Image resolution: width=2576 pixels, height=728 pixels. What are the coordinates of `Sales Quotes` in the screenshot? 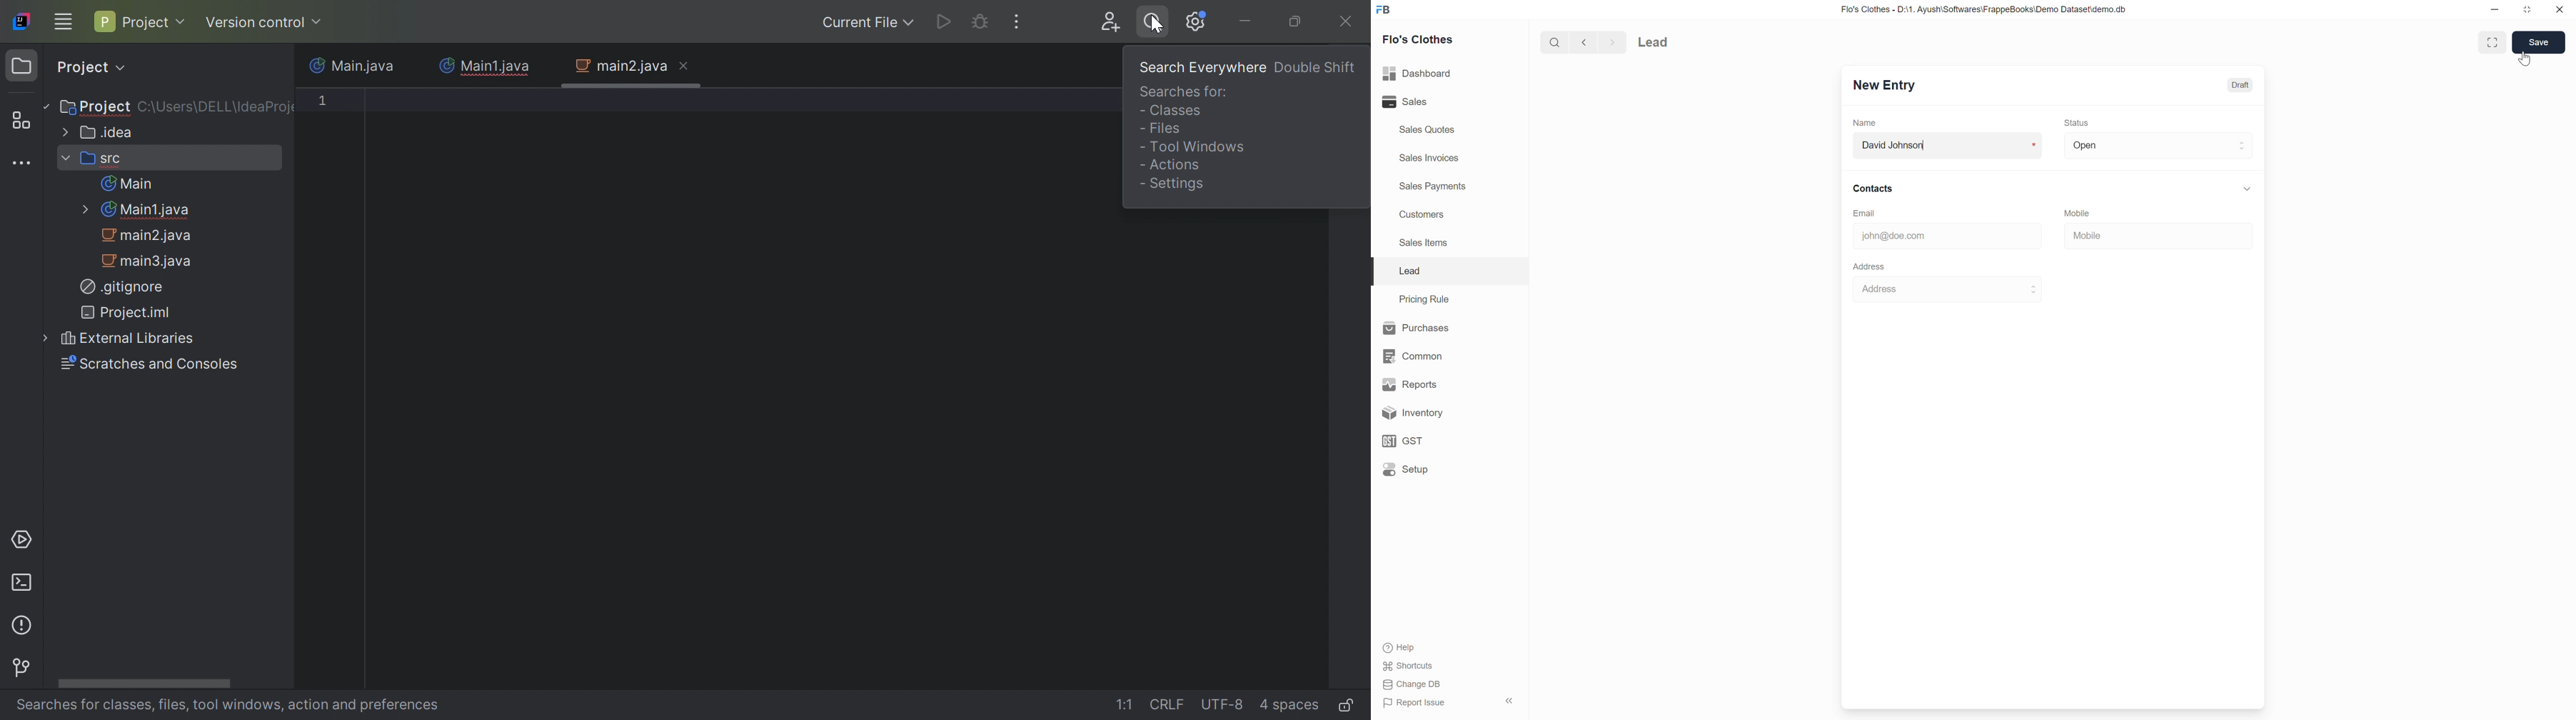 It's located at (1429, 131).